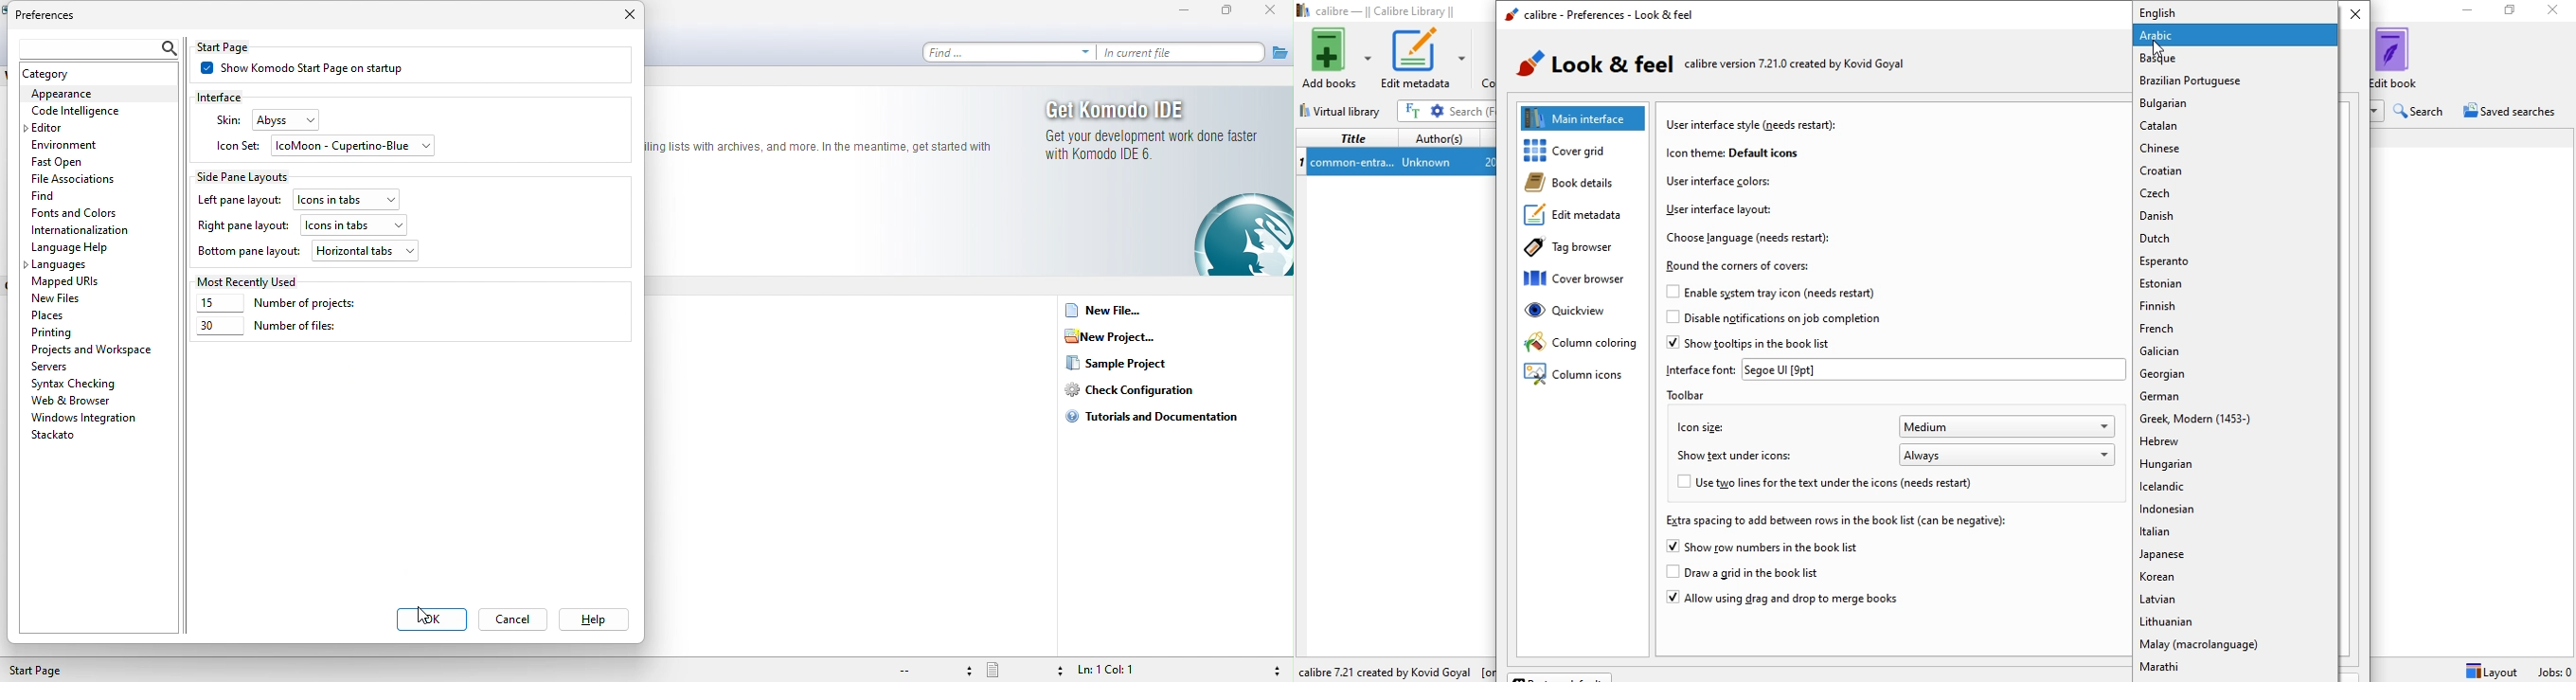 Image resolution: width=2576 pixels, height=700 pixels. Describe the element at coordinates (2234, 487) in the screenshot. I see `icelandic` at that location.